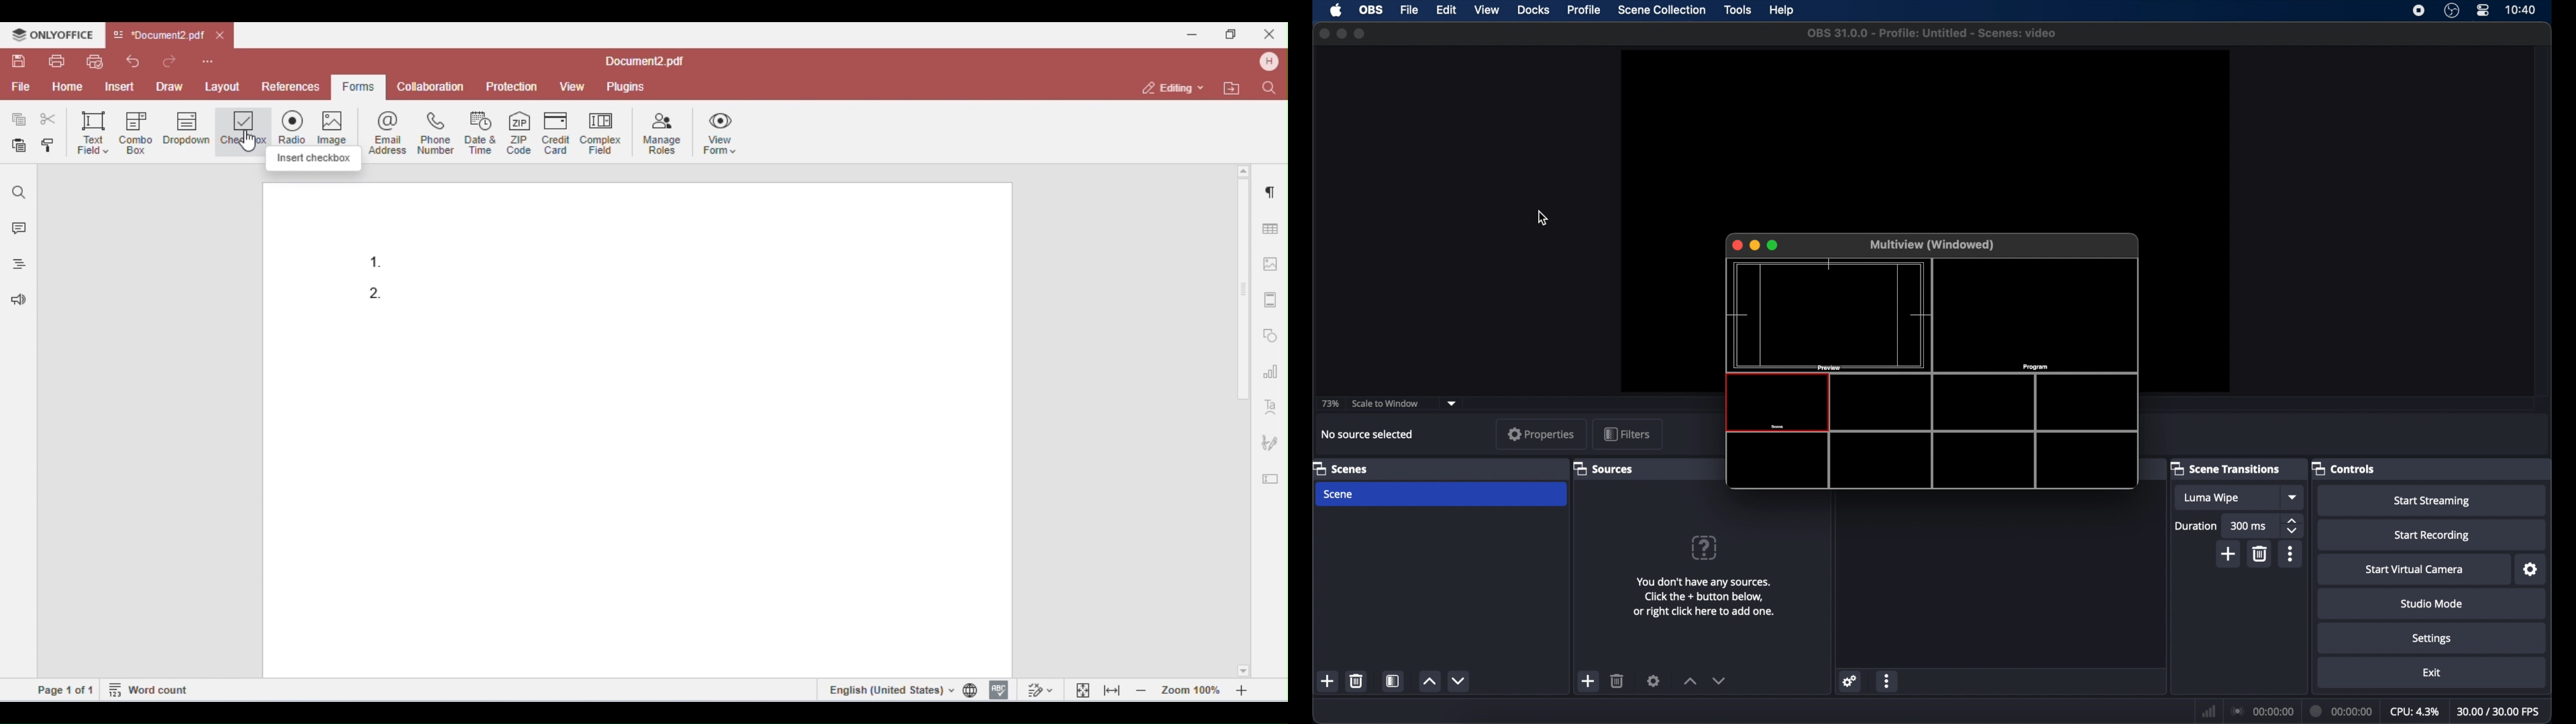 This screenshot has height=728, width=2576. Describe the element at coordinates (2432, 673) in the screenshot. I see `exit` at that location.